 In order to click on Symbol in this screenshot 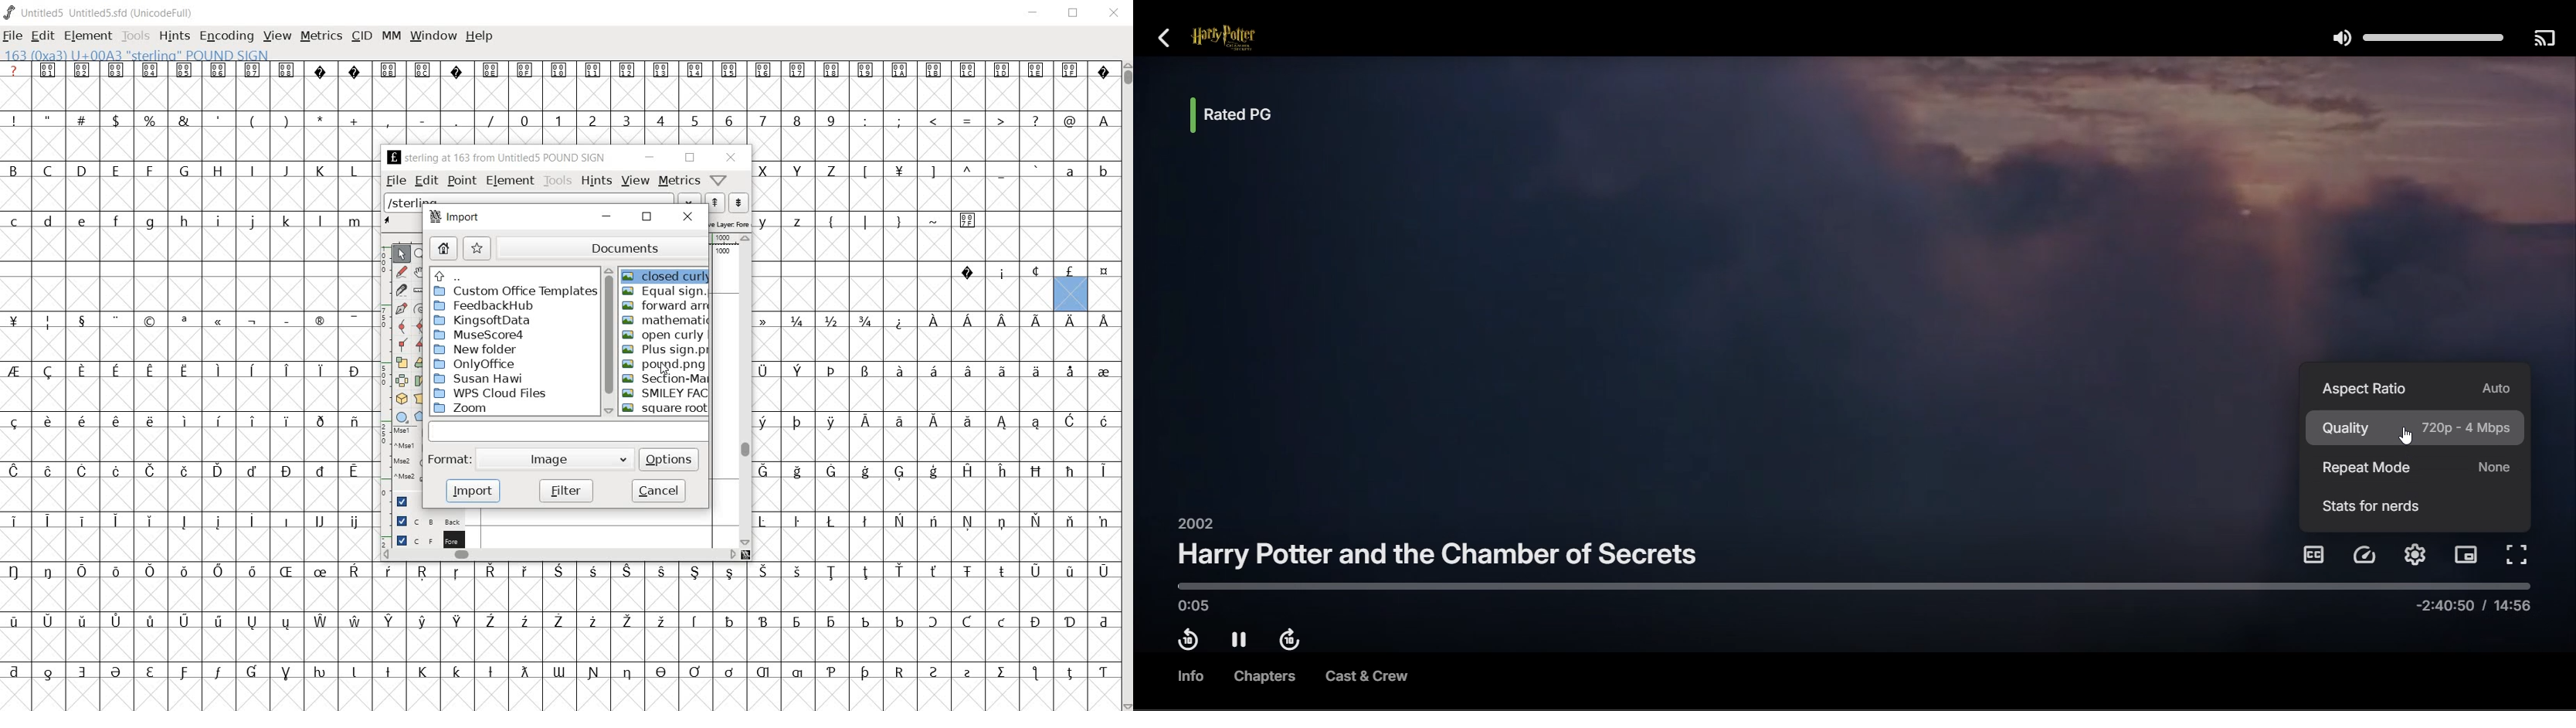, I will do `click(968, 272)`.